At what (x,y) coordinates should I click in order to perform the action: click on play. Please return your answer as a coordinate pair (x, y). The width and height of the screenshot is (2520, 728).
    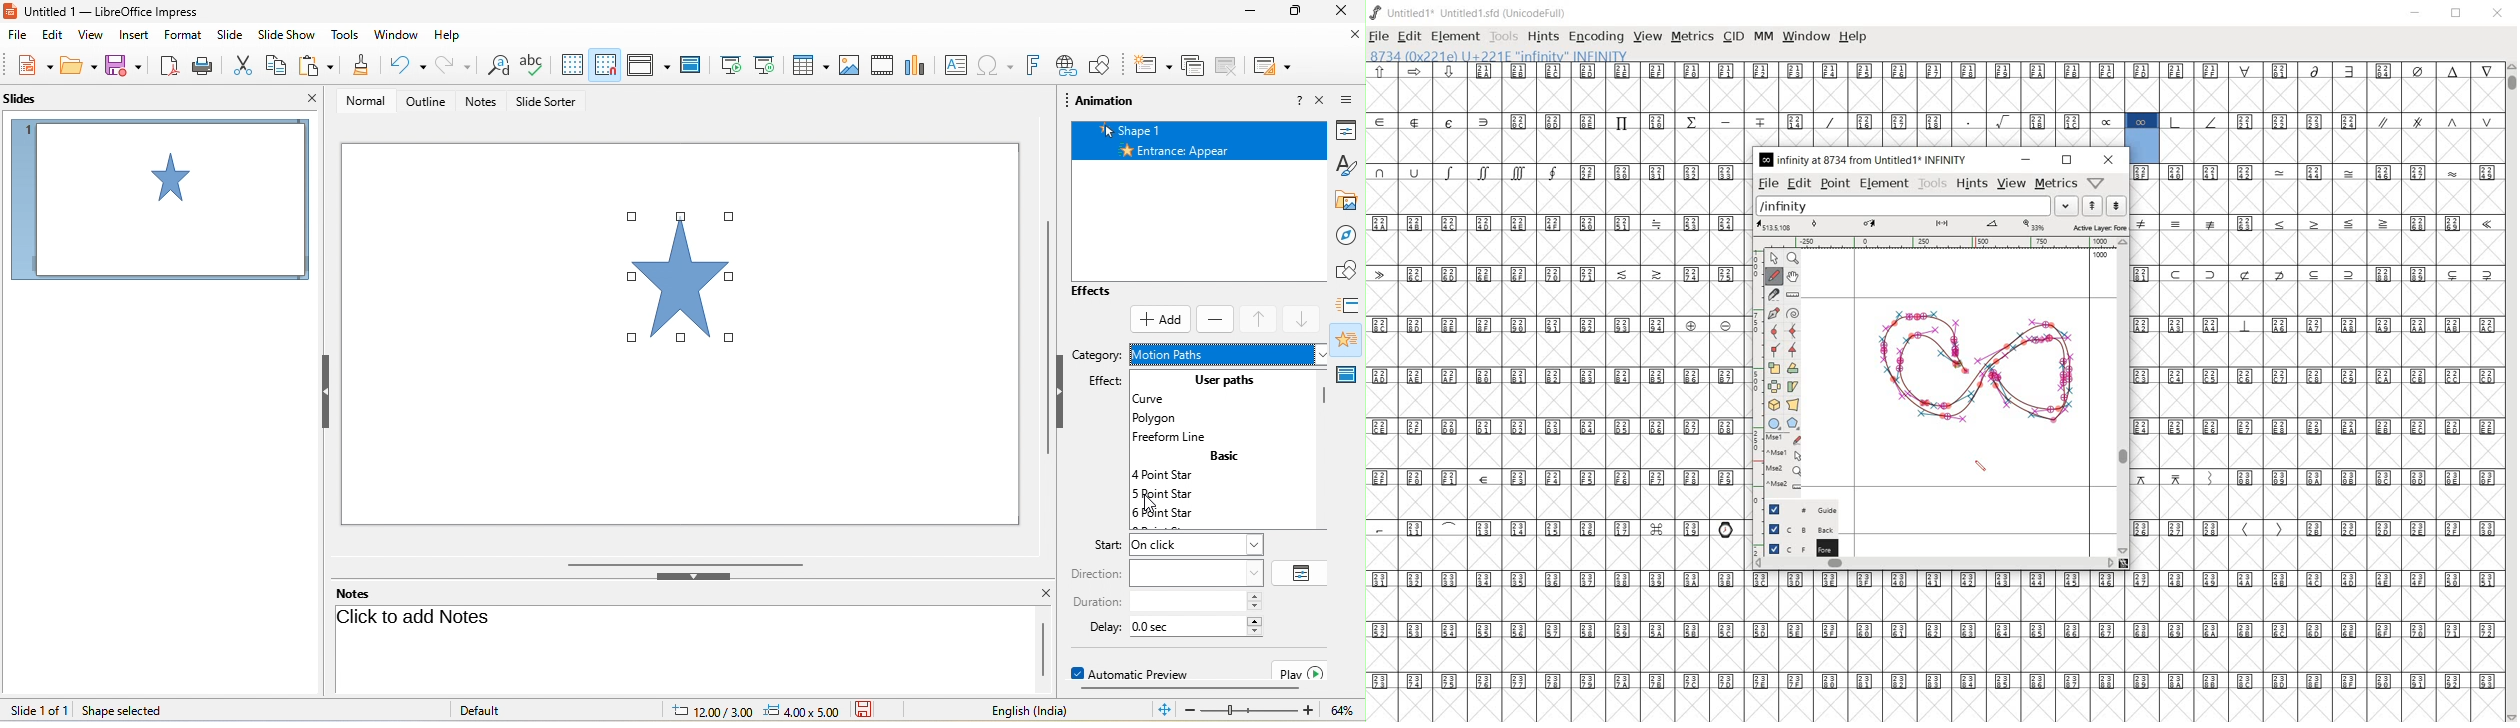
    Looking at the image, I should click on (1302, 671).